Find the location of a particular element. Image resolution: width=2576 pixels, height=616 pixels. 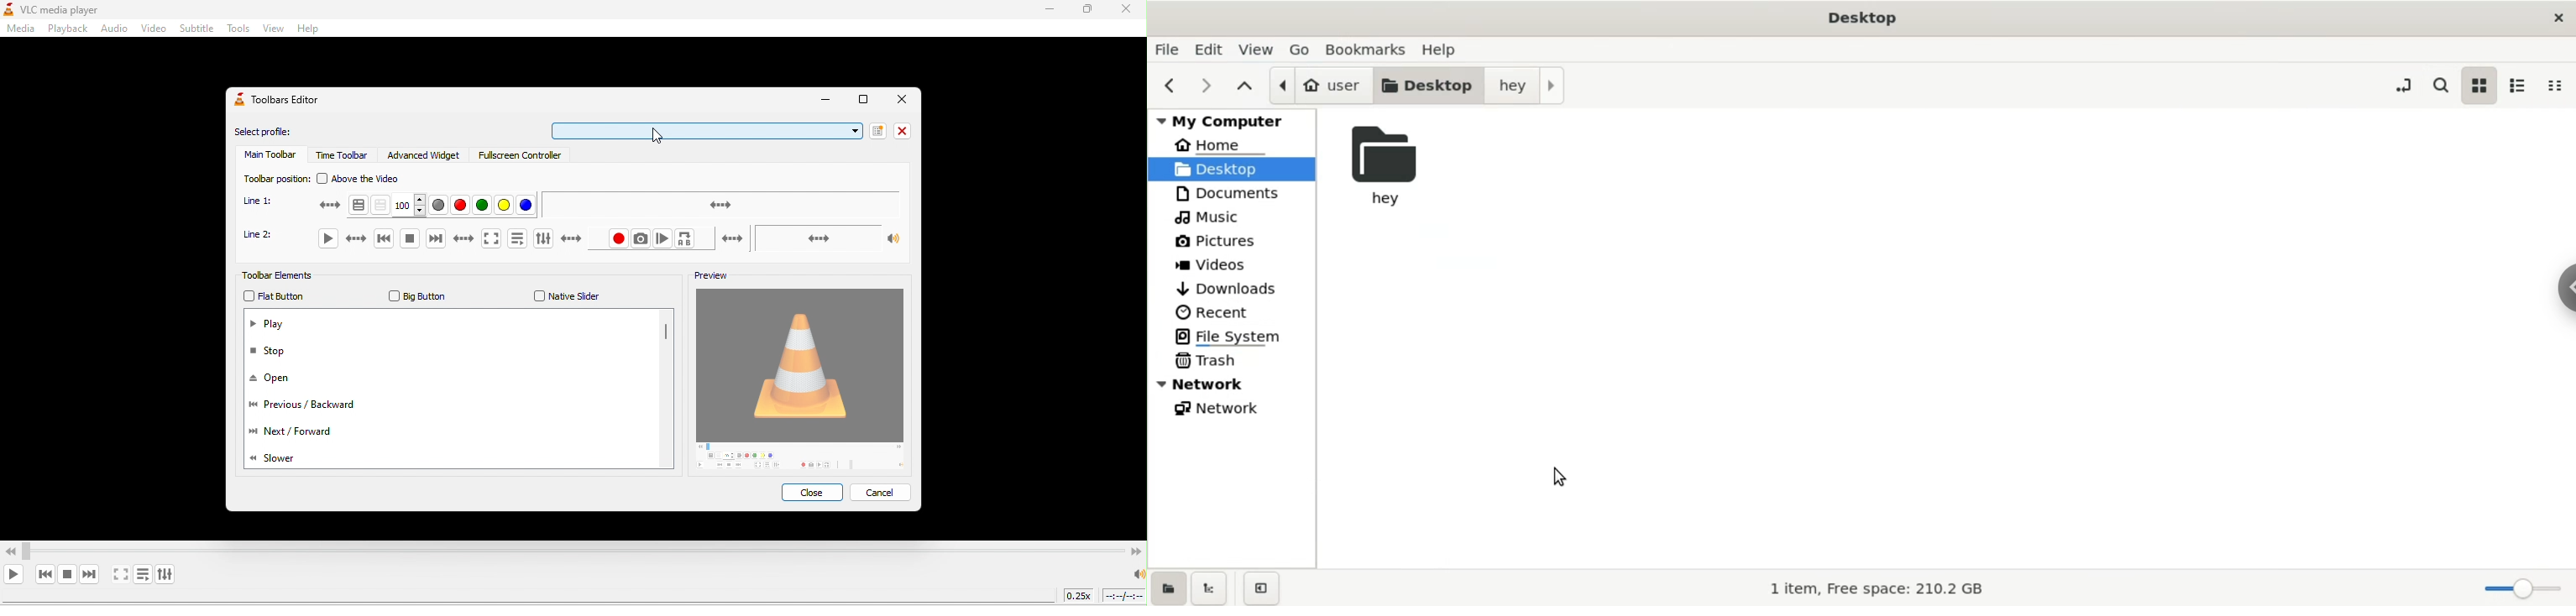

close is located at coordinates (902, 130).